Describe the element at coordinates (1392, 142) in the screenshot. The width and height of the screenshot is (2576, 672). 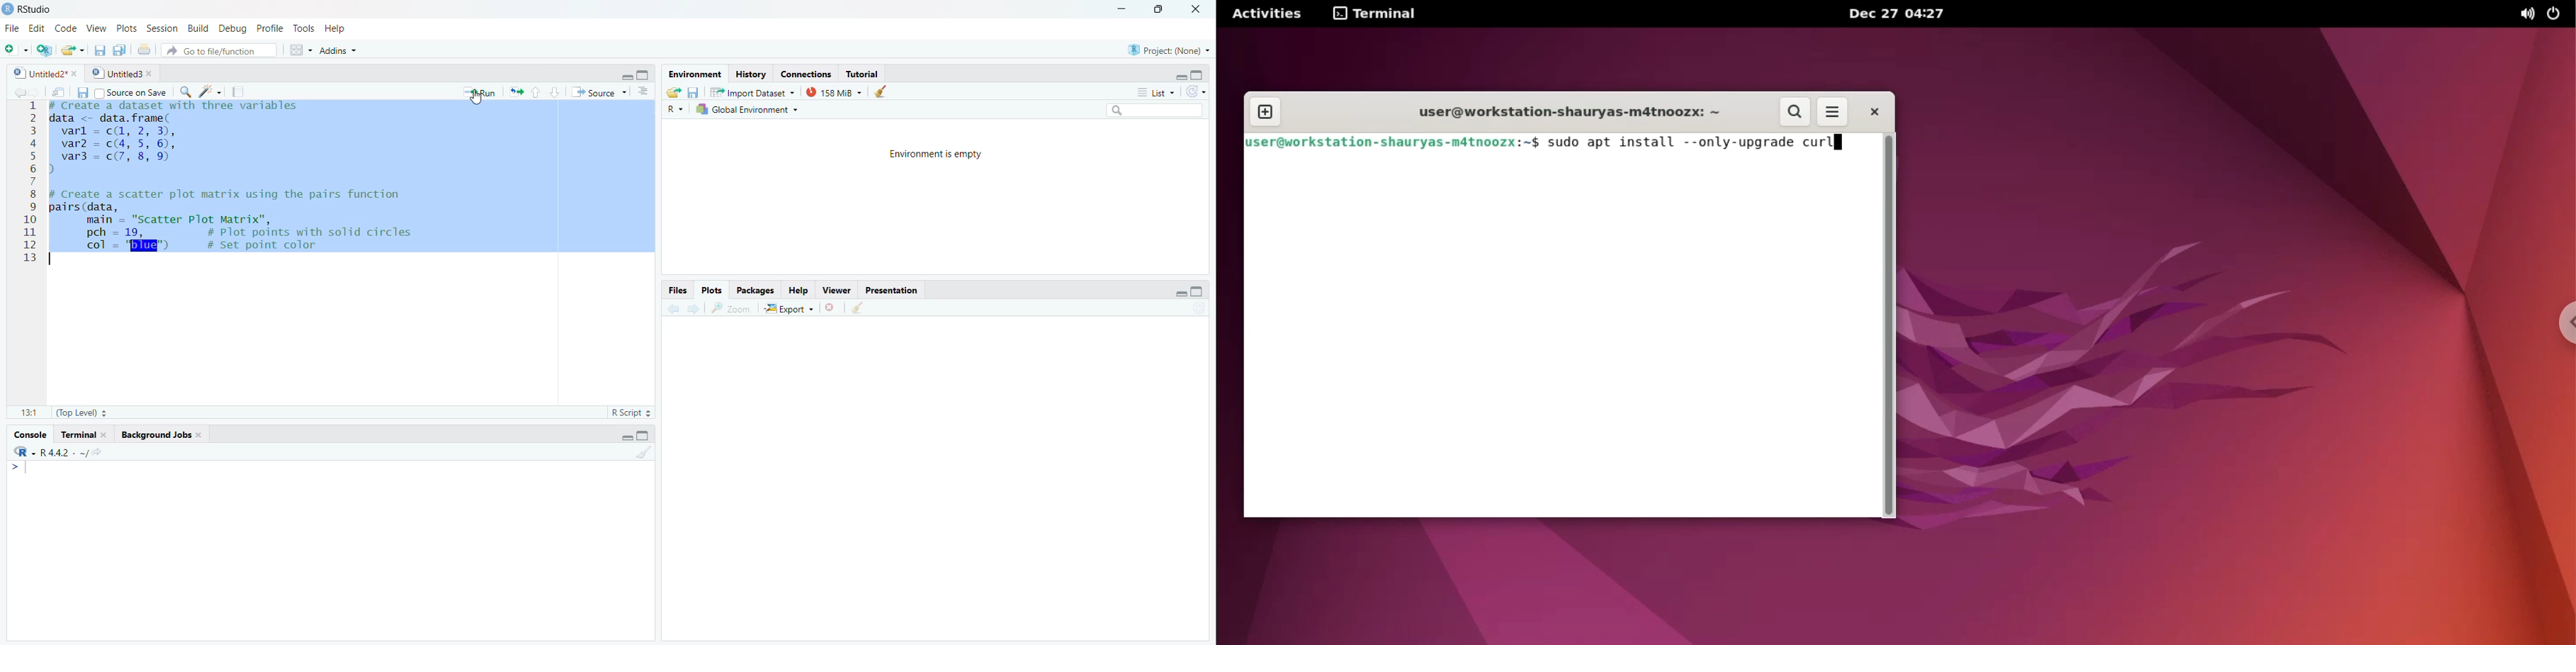
I see `user@workstation-shauryas-m4tnoozx:-$` at that location.